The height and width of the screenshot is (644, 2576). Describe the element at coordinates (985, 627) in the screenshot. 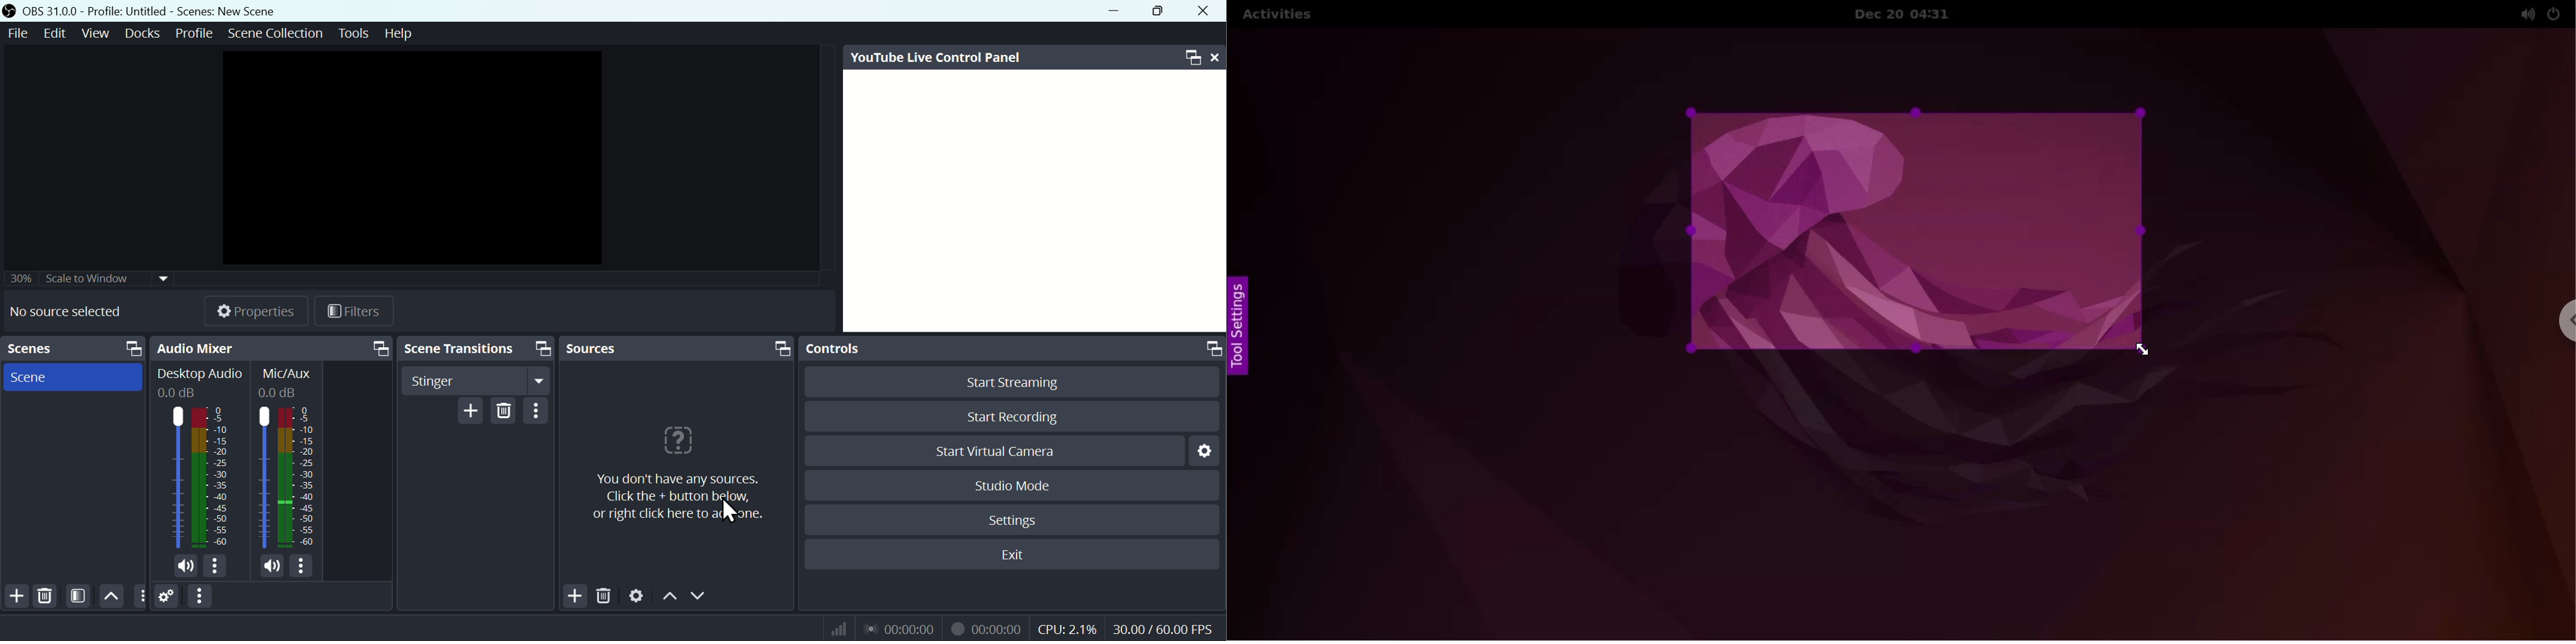

I see `Video recorder` at that location.